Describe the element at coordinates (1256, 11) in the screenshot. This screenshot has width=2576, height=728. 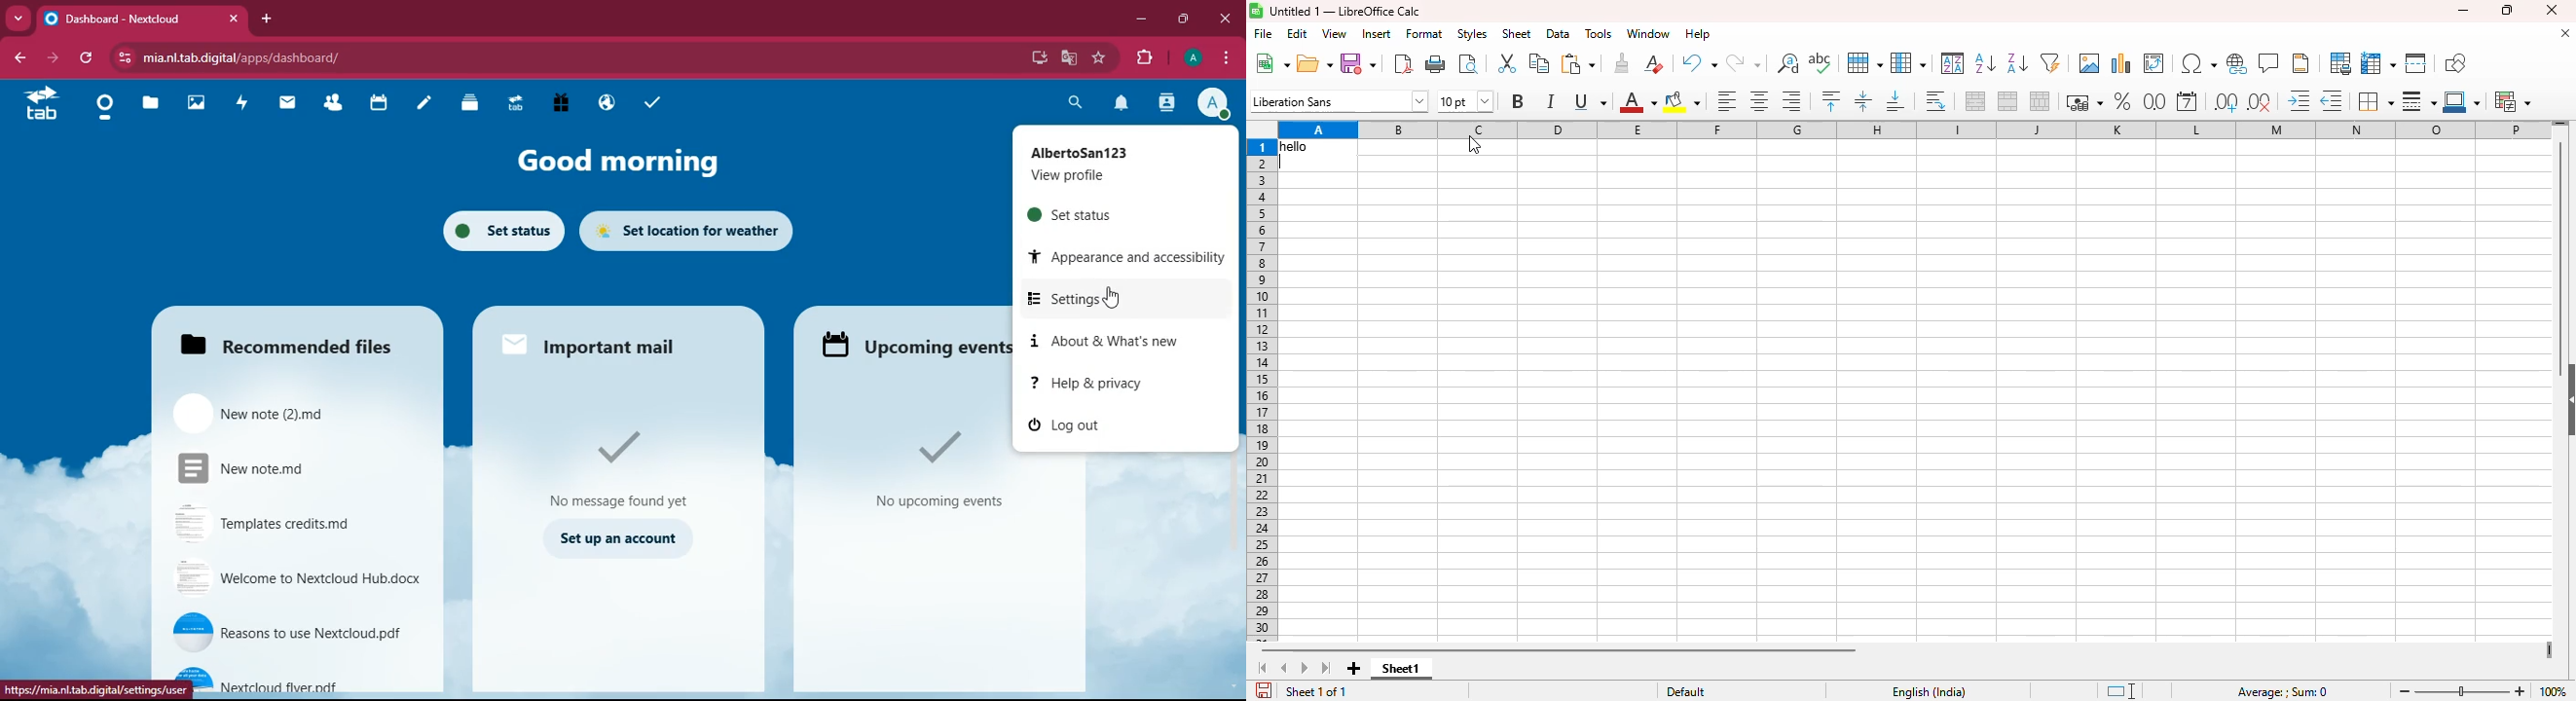
I see `logo` at that location.